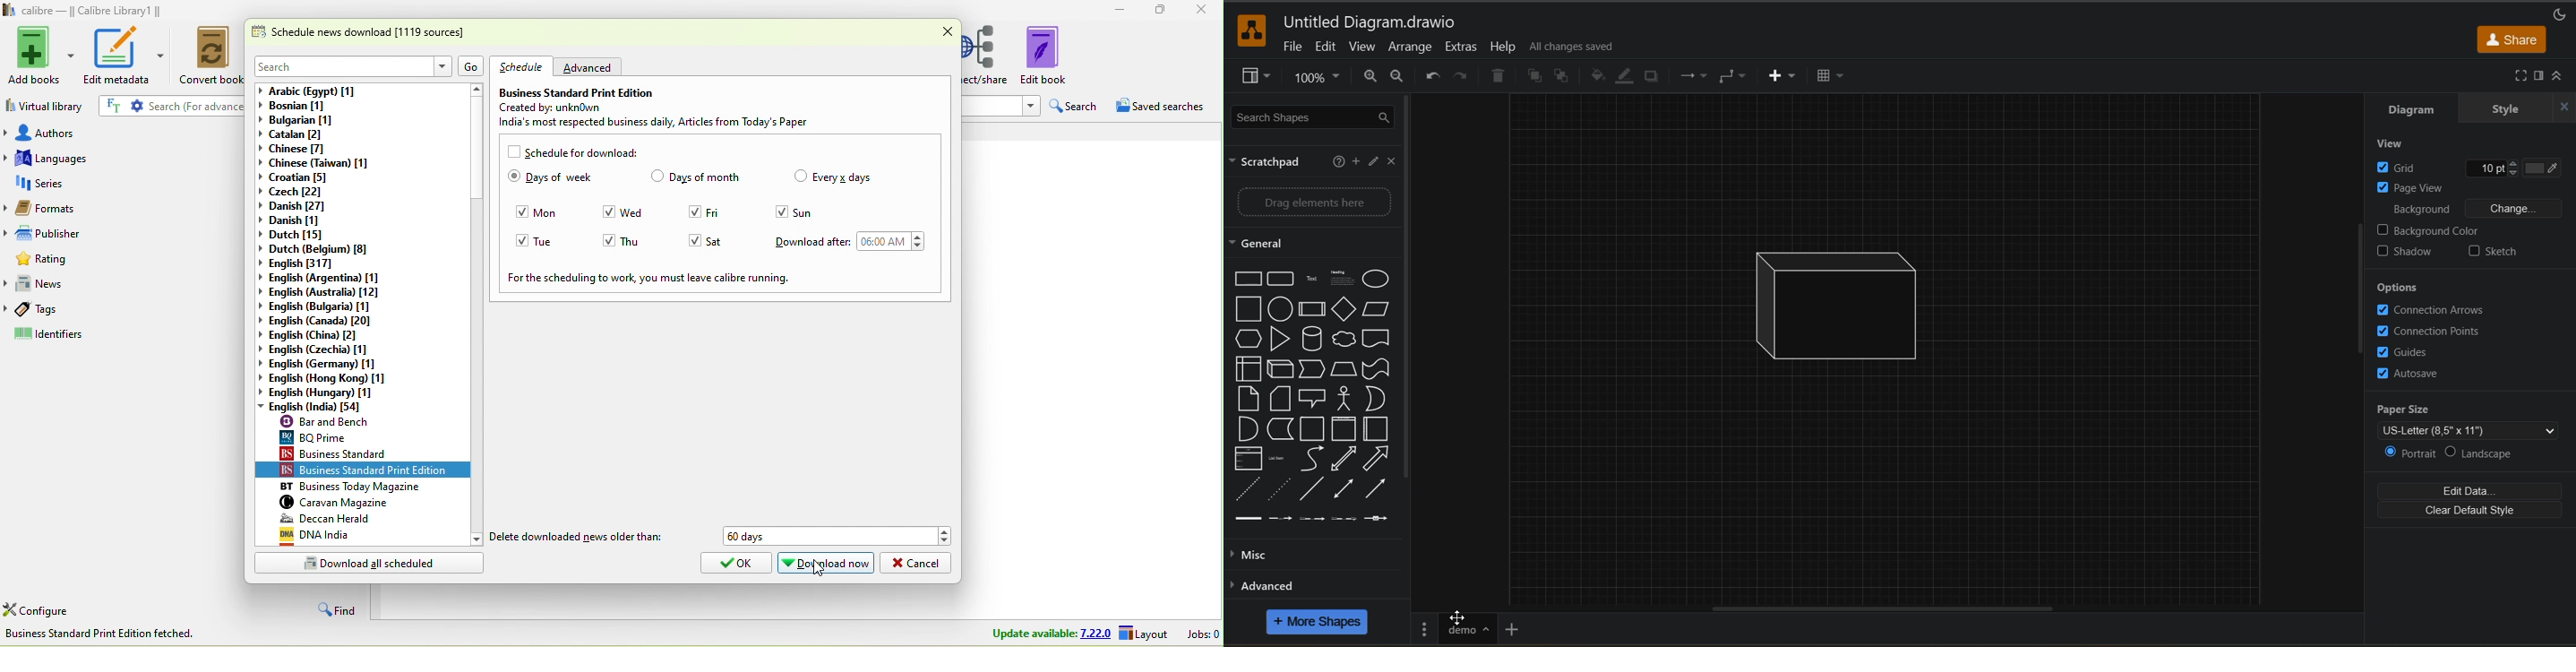 The height and width of the screenshot is (672, 2576). I want to click on dutch(belgium)[8], so click(317, 250).